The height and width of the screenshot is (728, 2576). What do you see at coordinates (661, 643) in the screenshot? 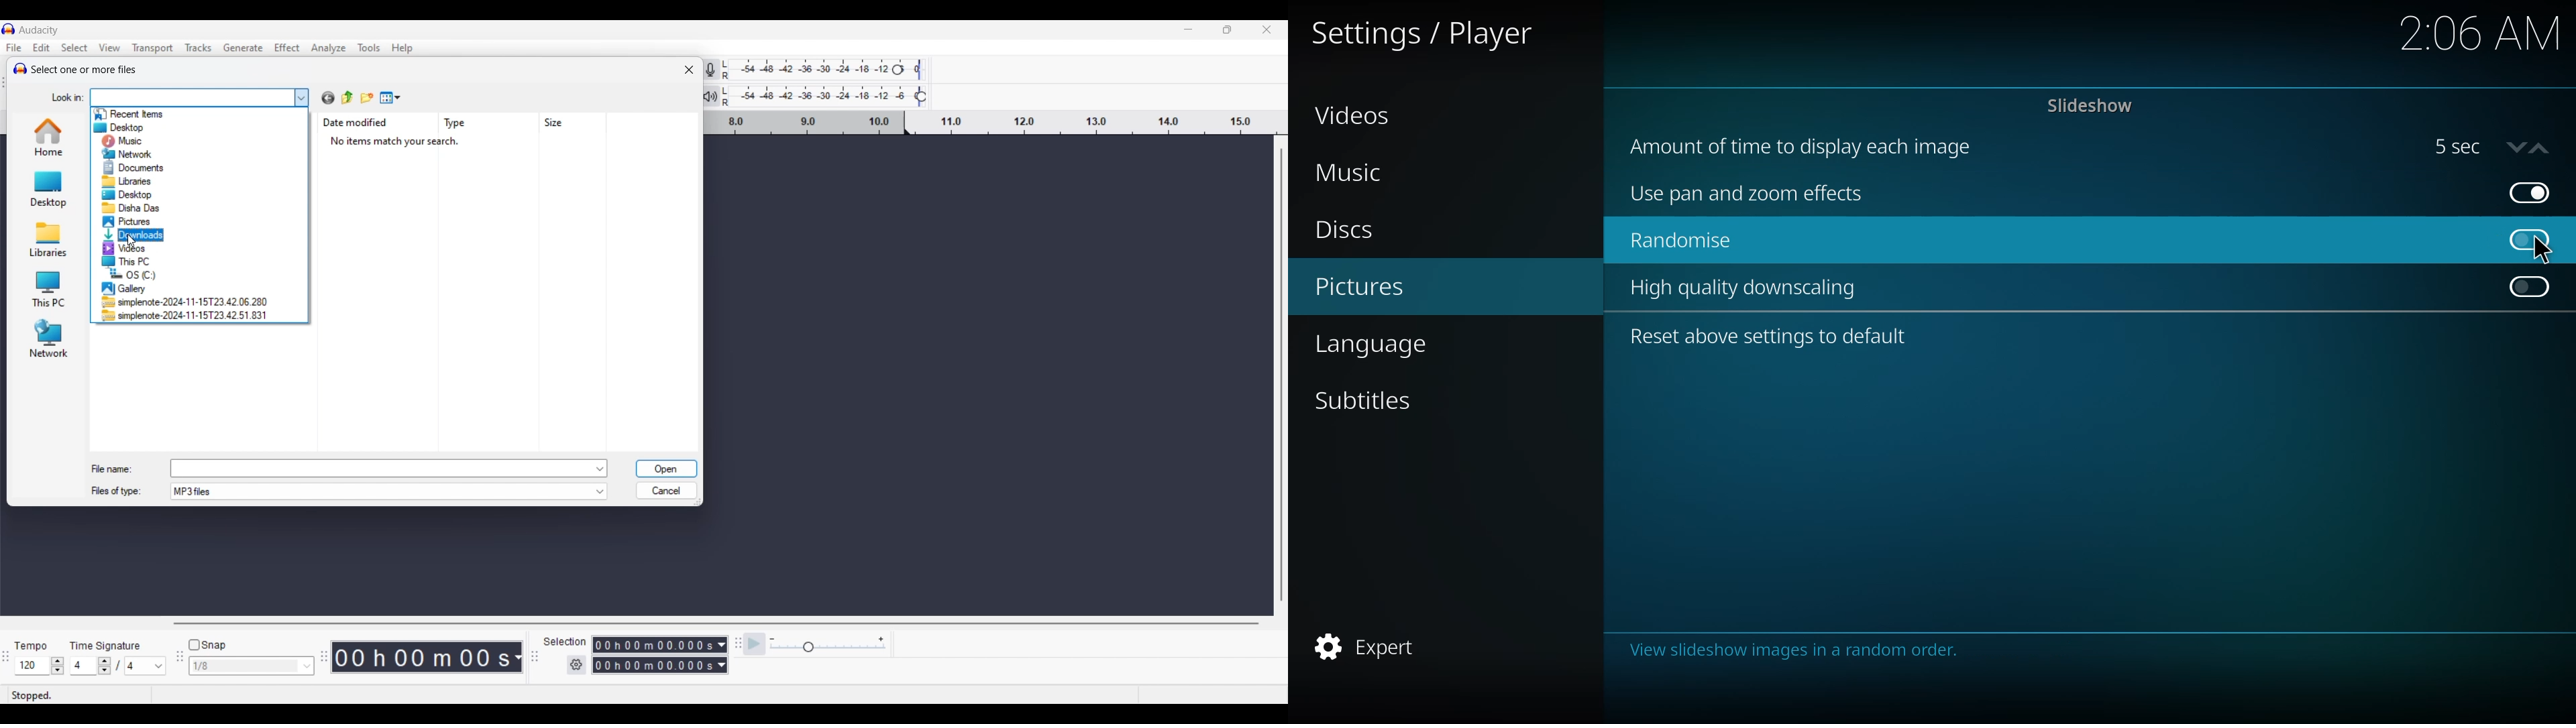
I see `00h00m00.000s` at bounding box center [661, 643].